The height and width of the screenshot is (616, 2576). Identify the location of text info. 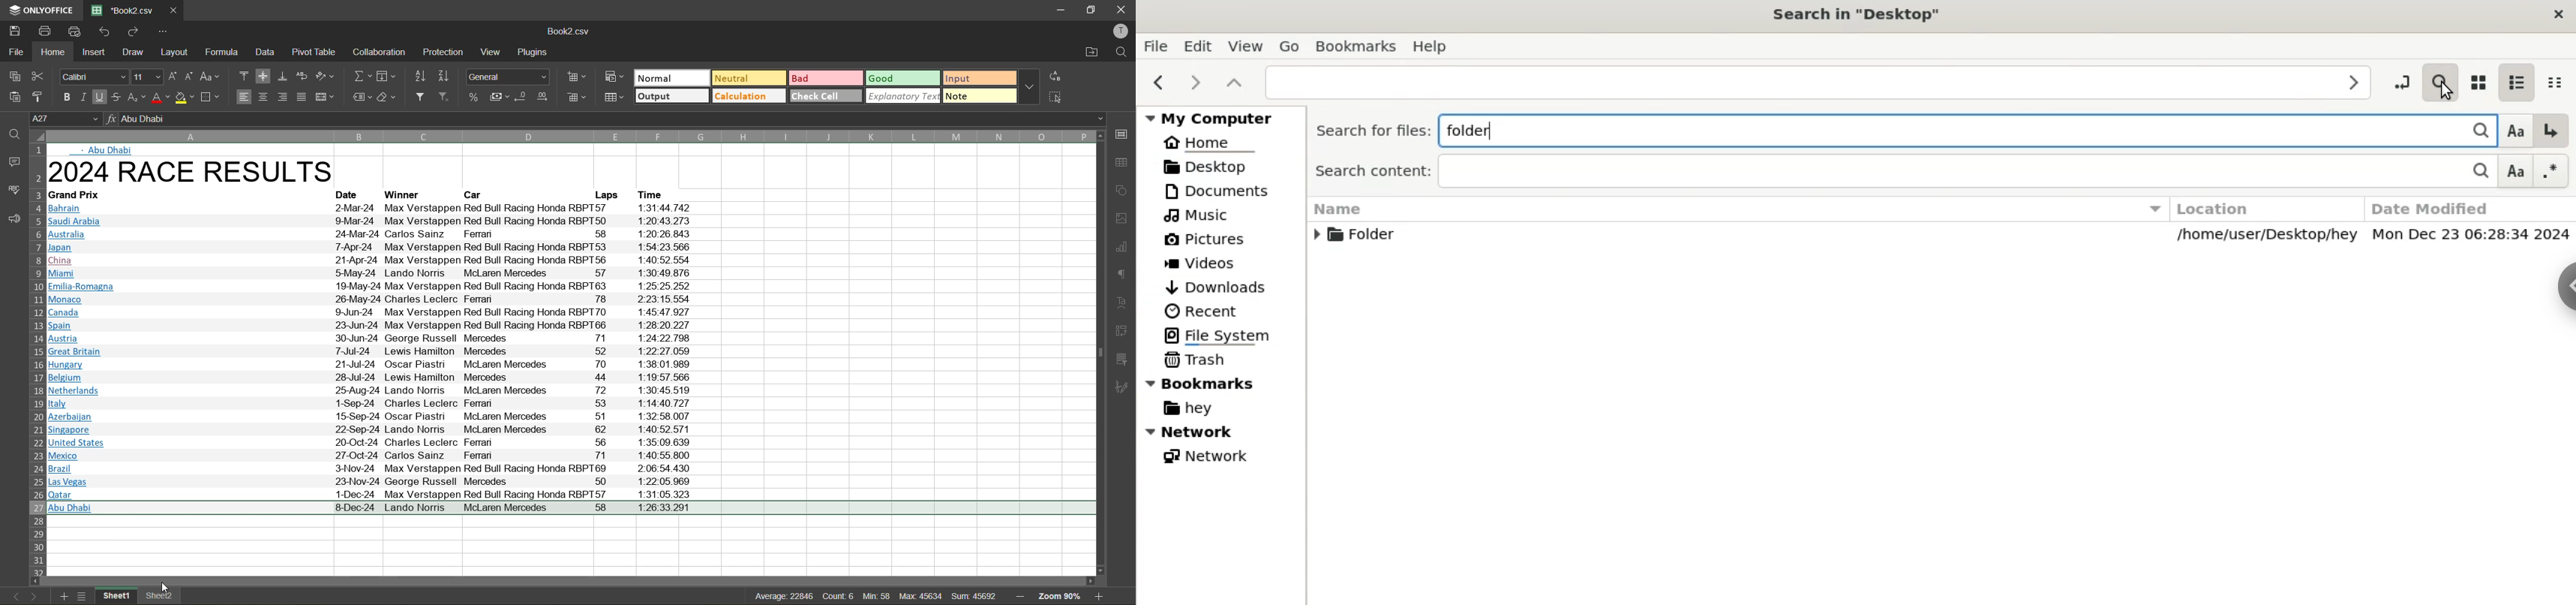
(372, 430).